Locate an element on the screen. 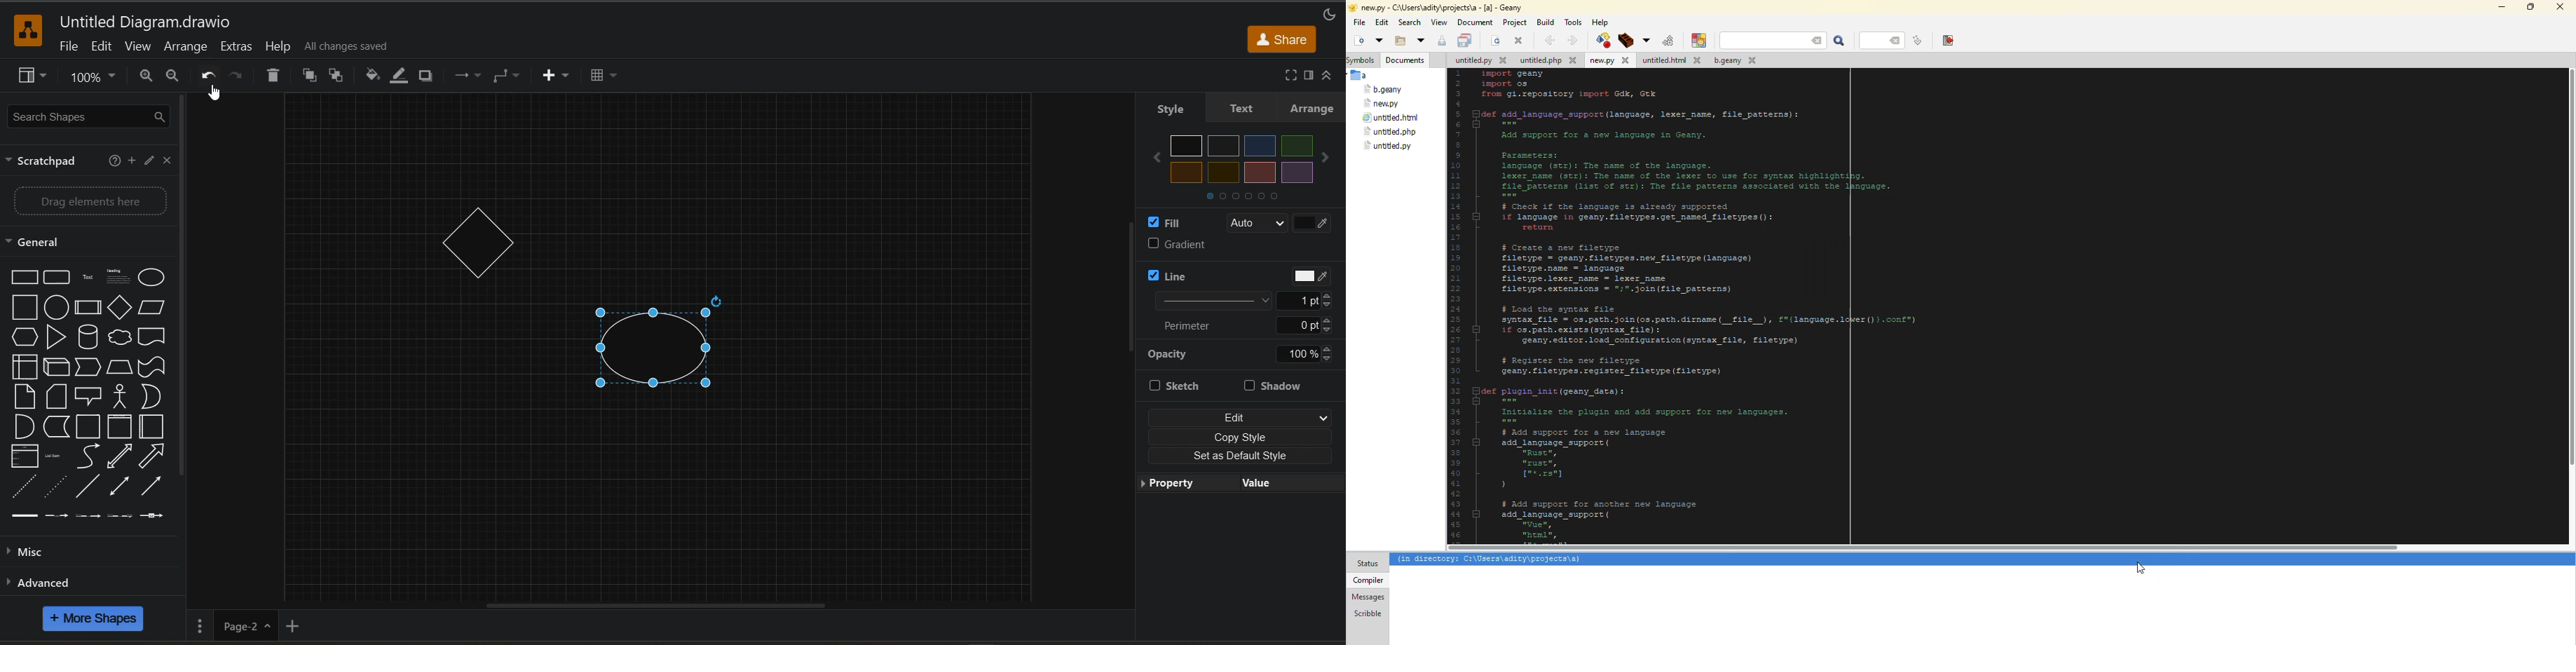  general is located at coordinates (45, 241).